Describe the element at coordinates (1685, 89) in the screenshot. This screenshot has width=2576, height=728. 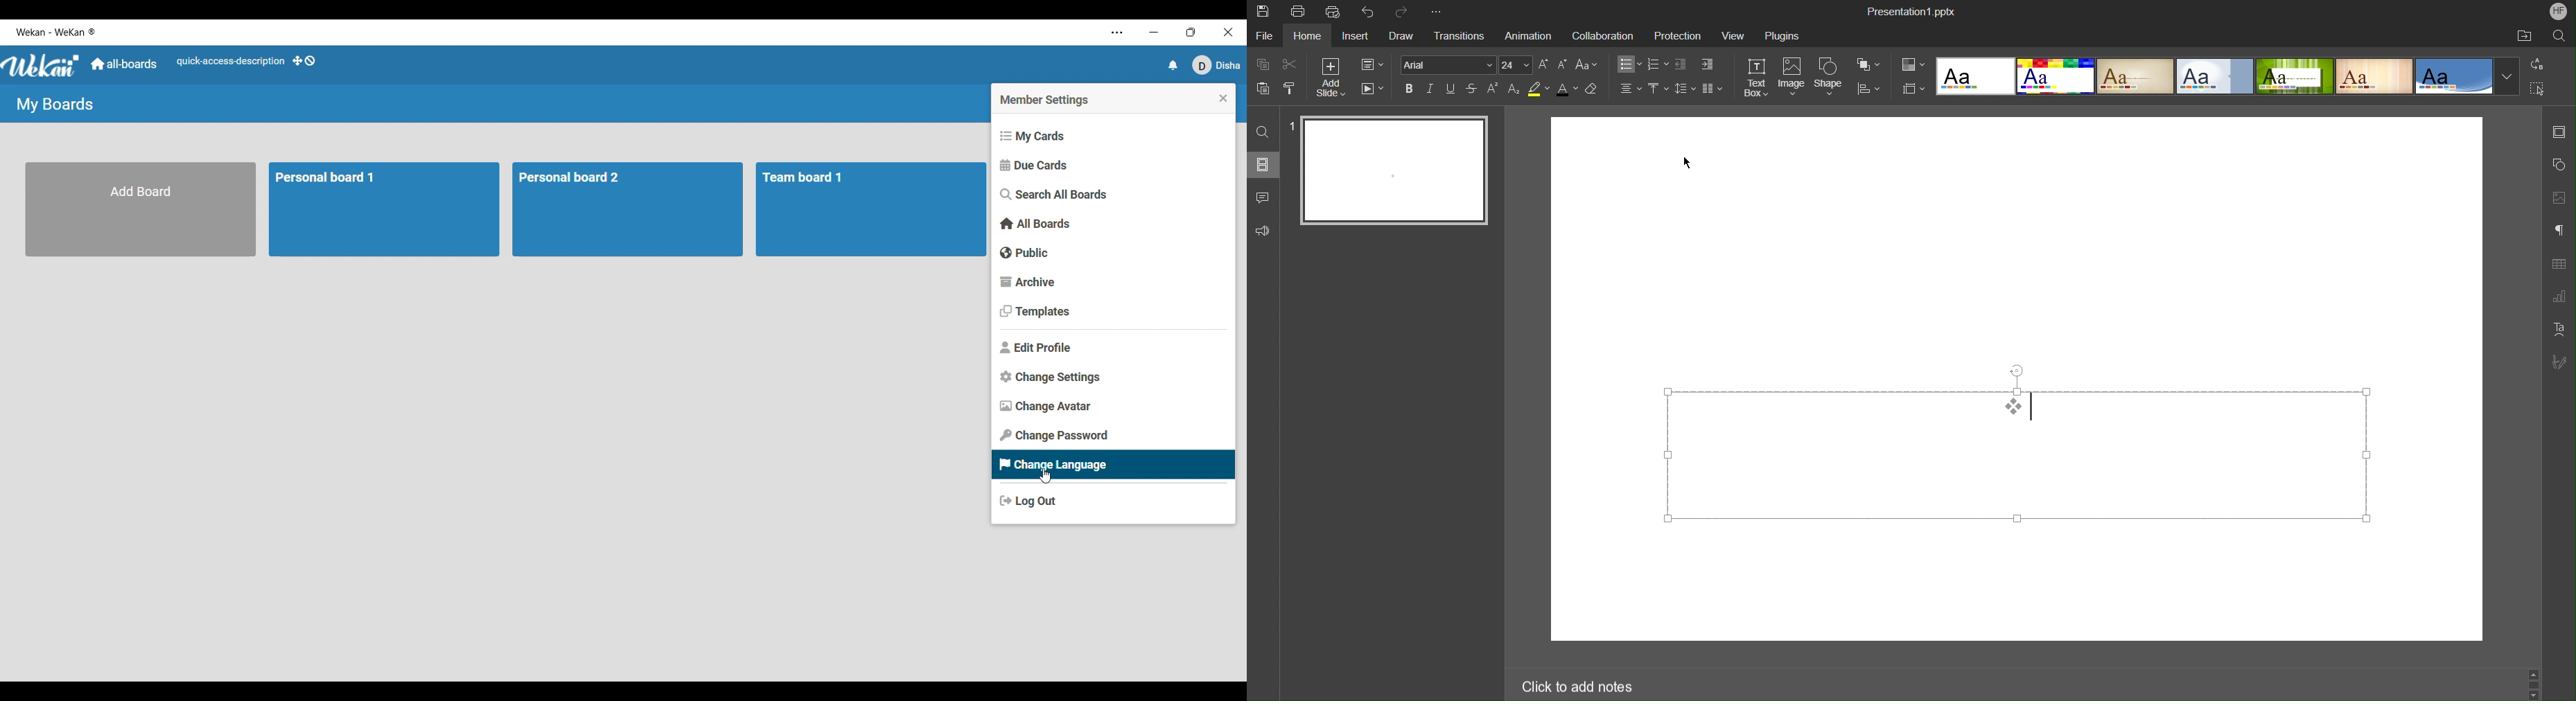
I see `Line Spacing` at that location.